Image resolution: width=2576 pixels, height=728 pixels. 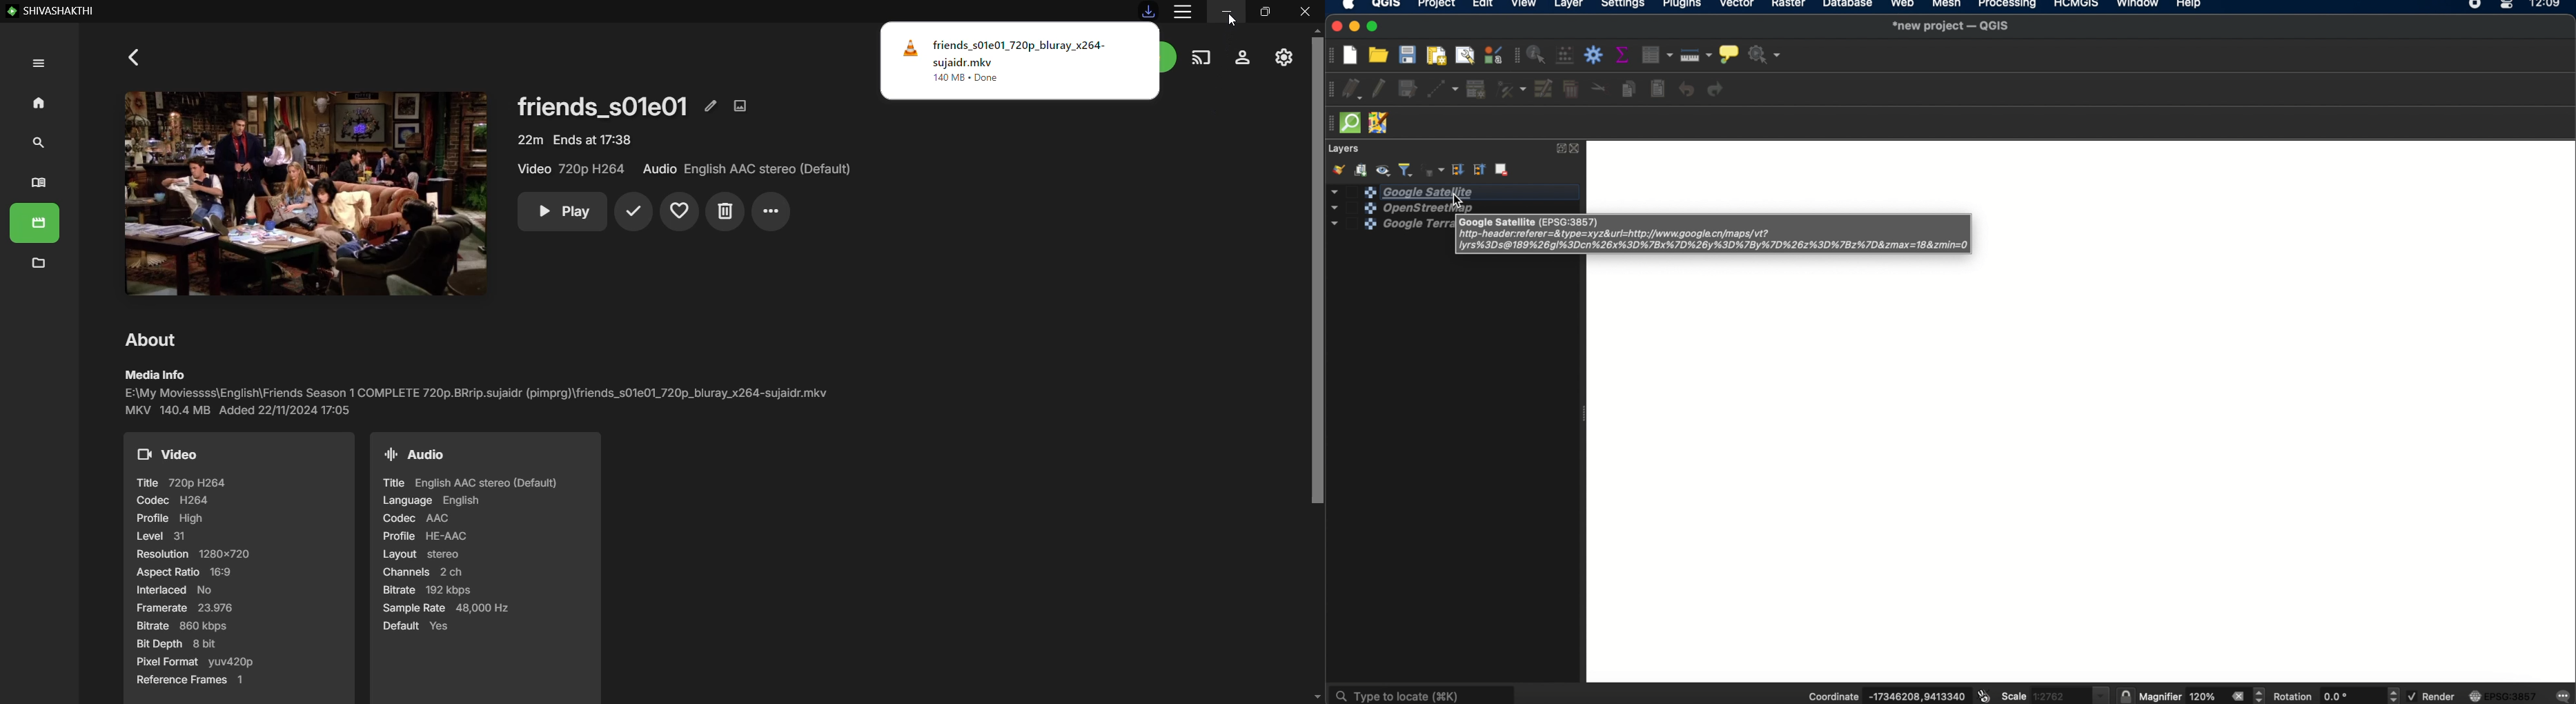 I want to click on modify, so click(x=1545, y=89).